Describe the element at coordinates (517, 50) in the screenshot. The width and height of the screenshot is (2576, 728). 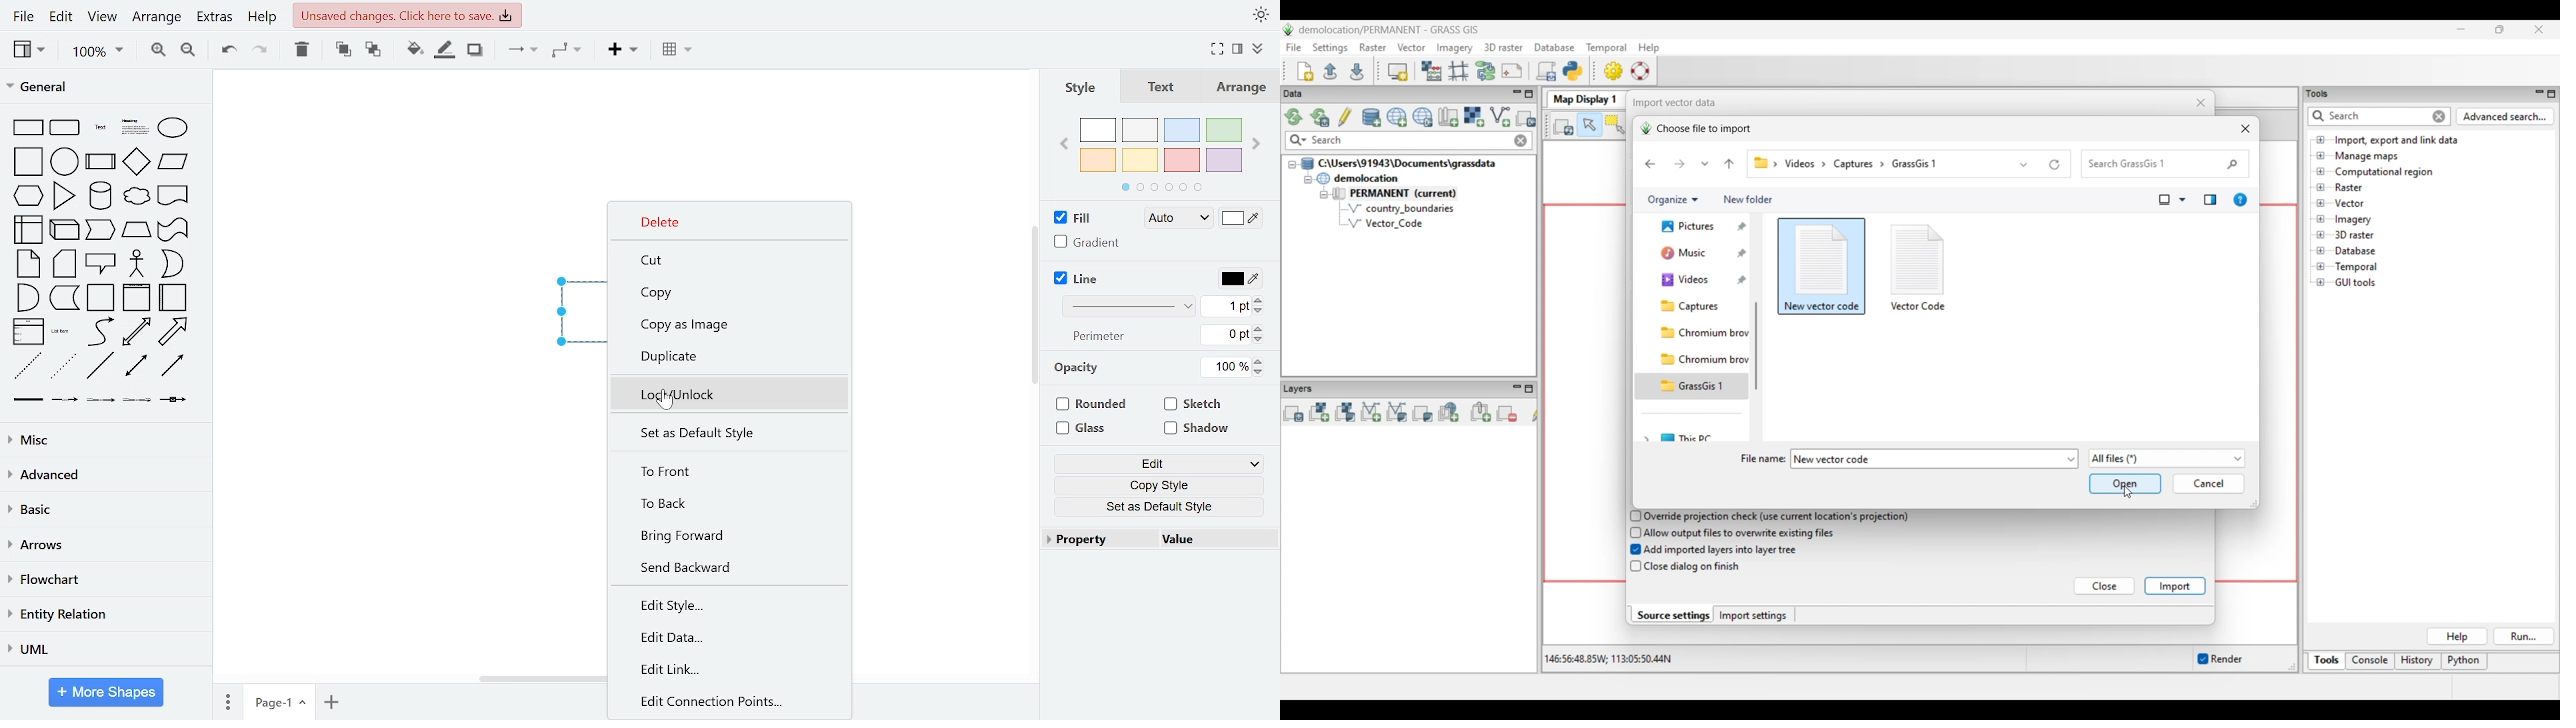
I see `connector` at that location.